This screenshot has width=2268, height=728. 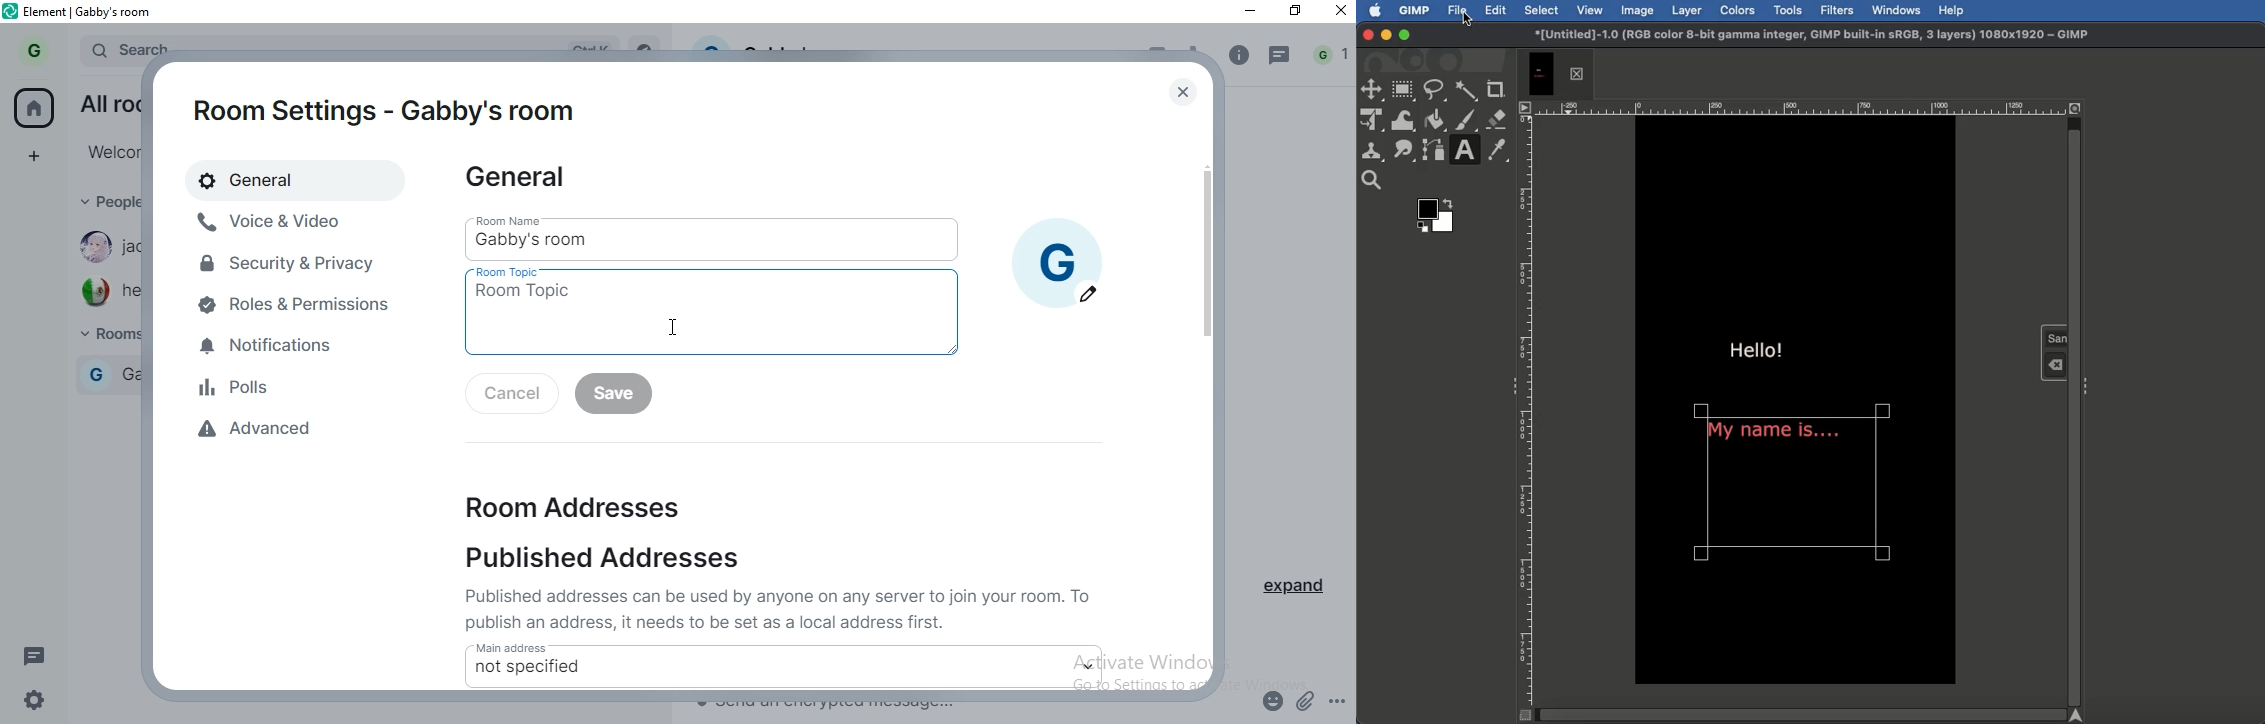 I want to click on attachment, so click(x=1307, y=700).